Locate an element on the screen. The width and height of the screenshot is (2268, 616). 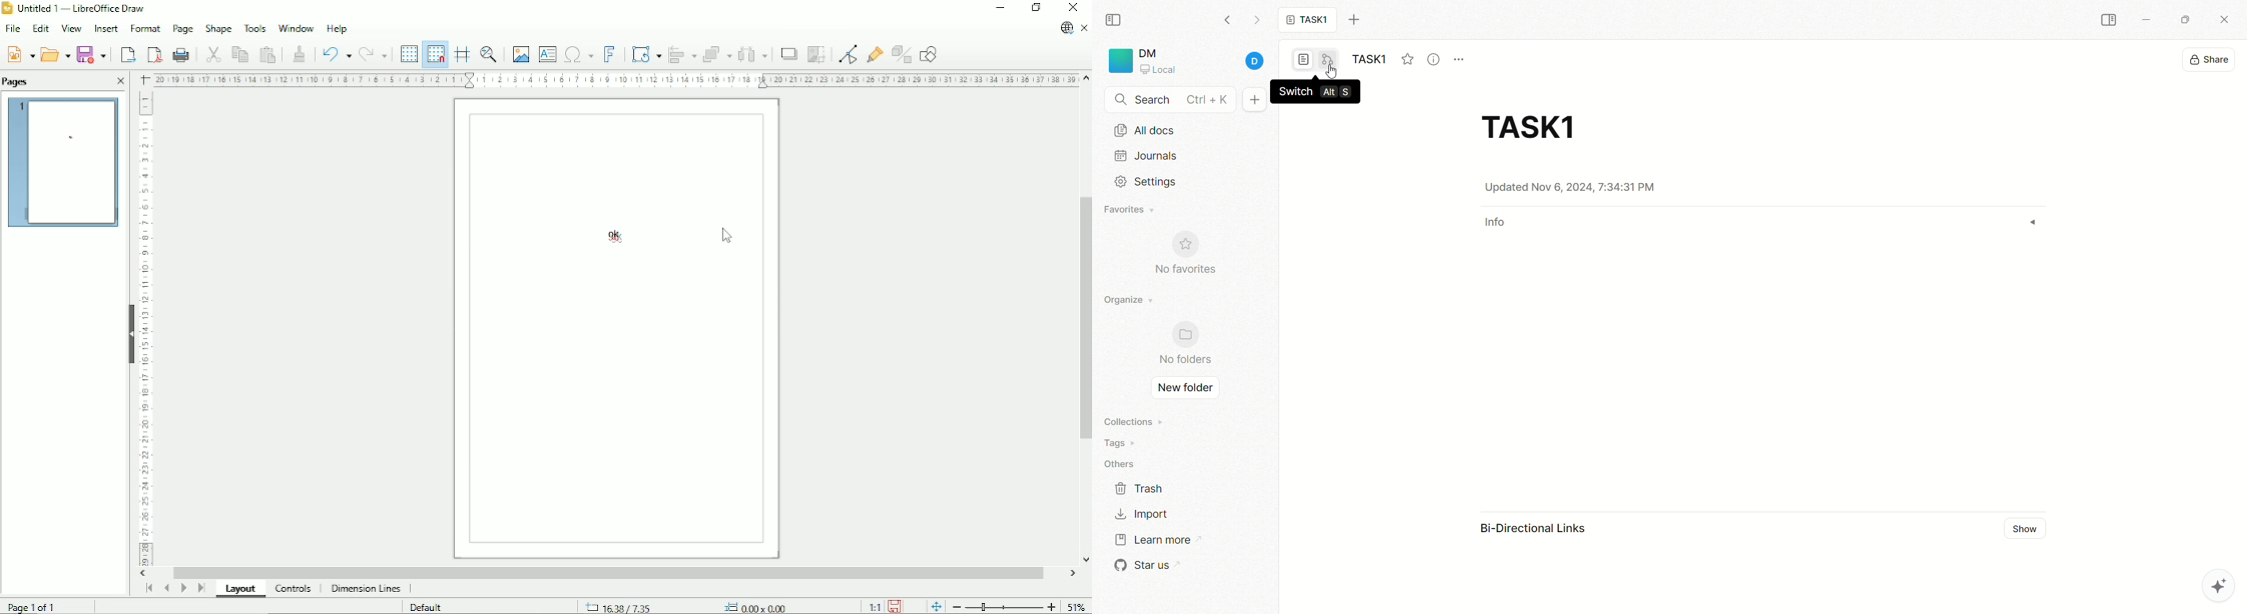
edgeless mode is located at coordinates (1328, 59).